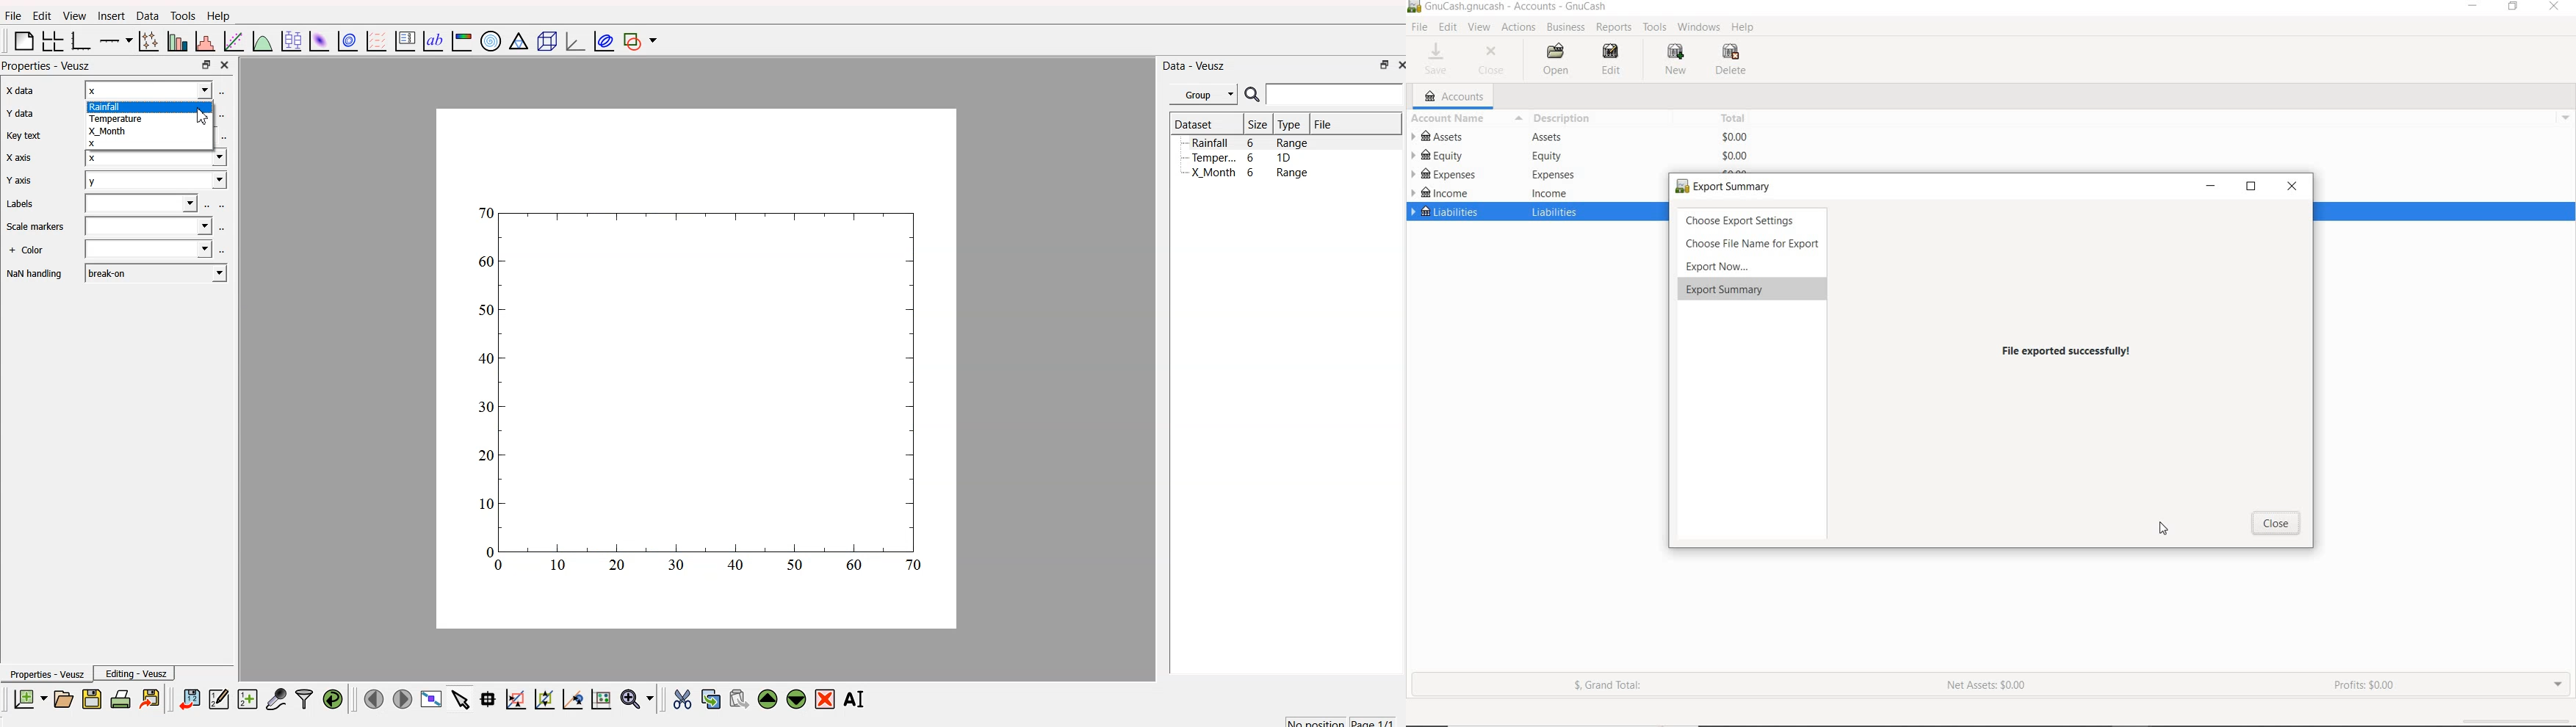 Image resolution: width=2576 pixels, height=728 pixels. Describe the element at coordinates (856, 698) in the screenshot. I see `rename the selected widget` at that location.